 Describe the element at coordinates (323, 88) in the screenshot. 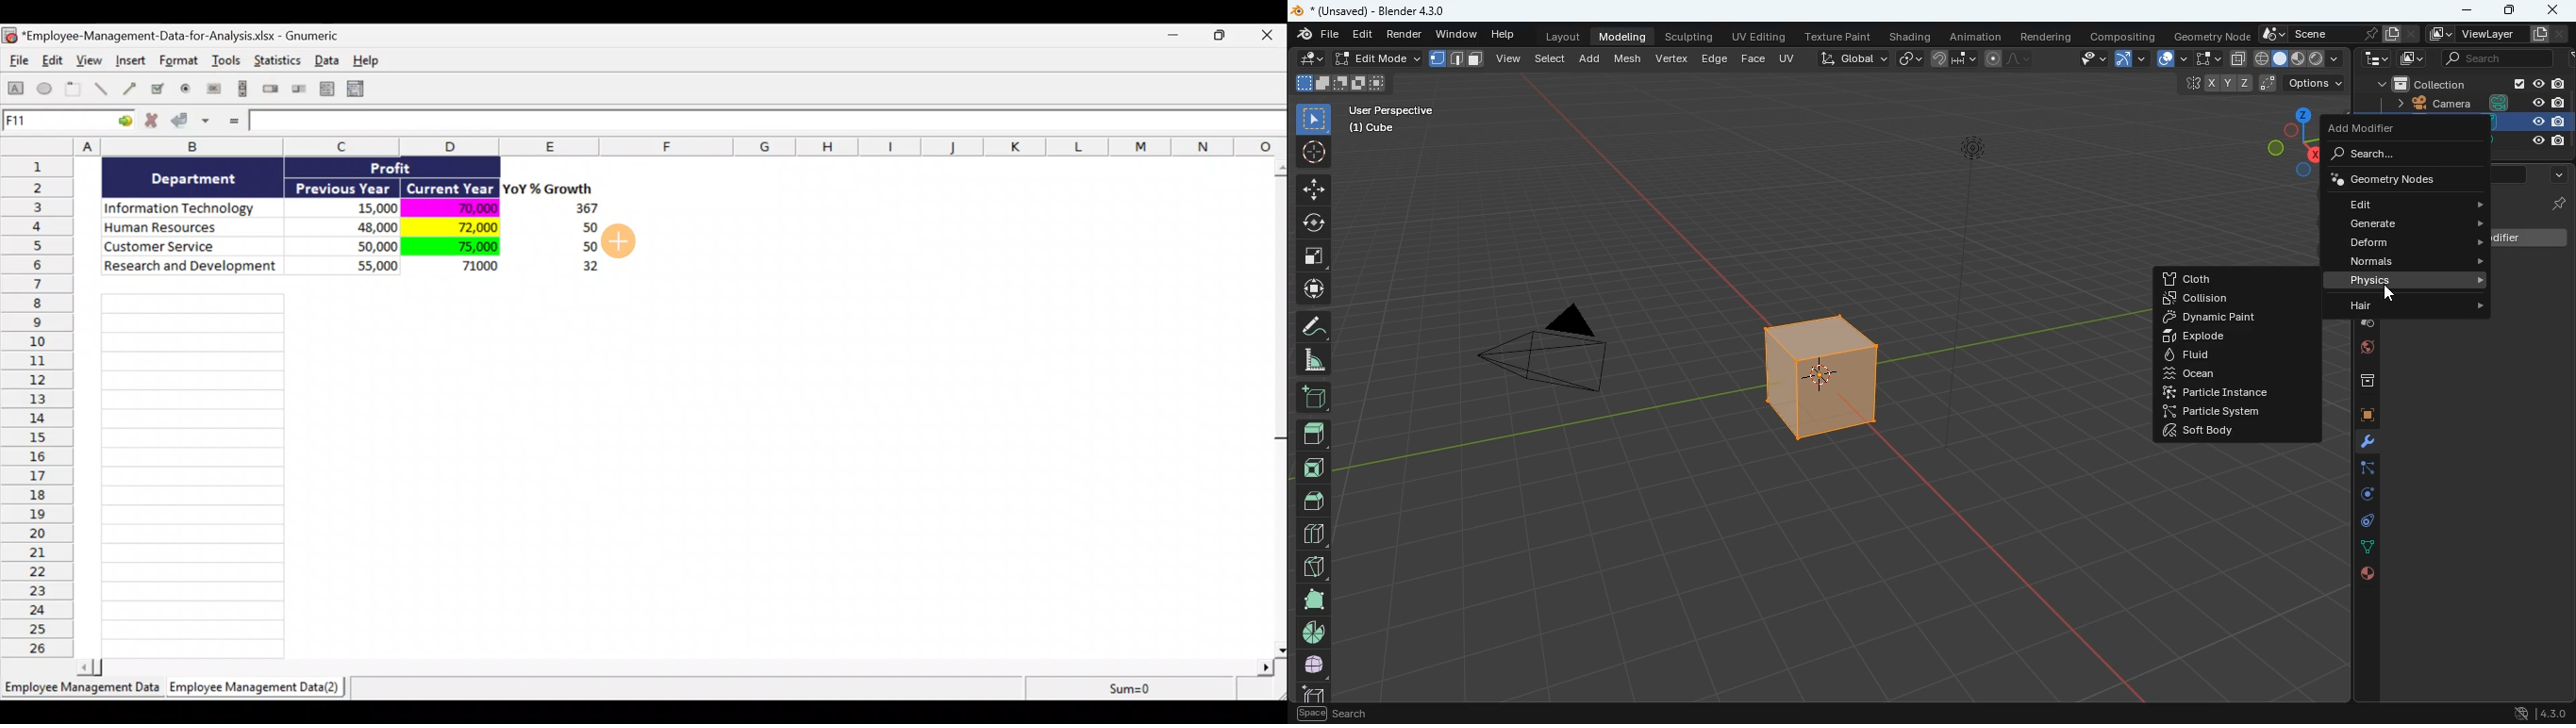

I see `Create a list` at that location.